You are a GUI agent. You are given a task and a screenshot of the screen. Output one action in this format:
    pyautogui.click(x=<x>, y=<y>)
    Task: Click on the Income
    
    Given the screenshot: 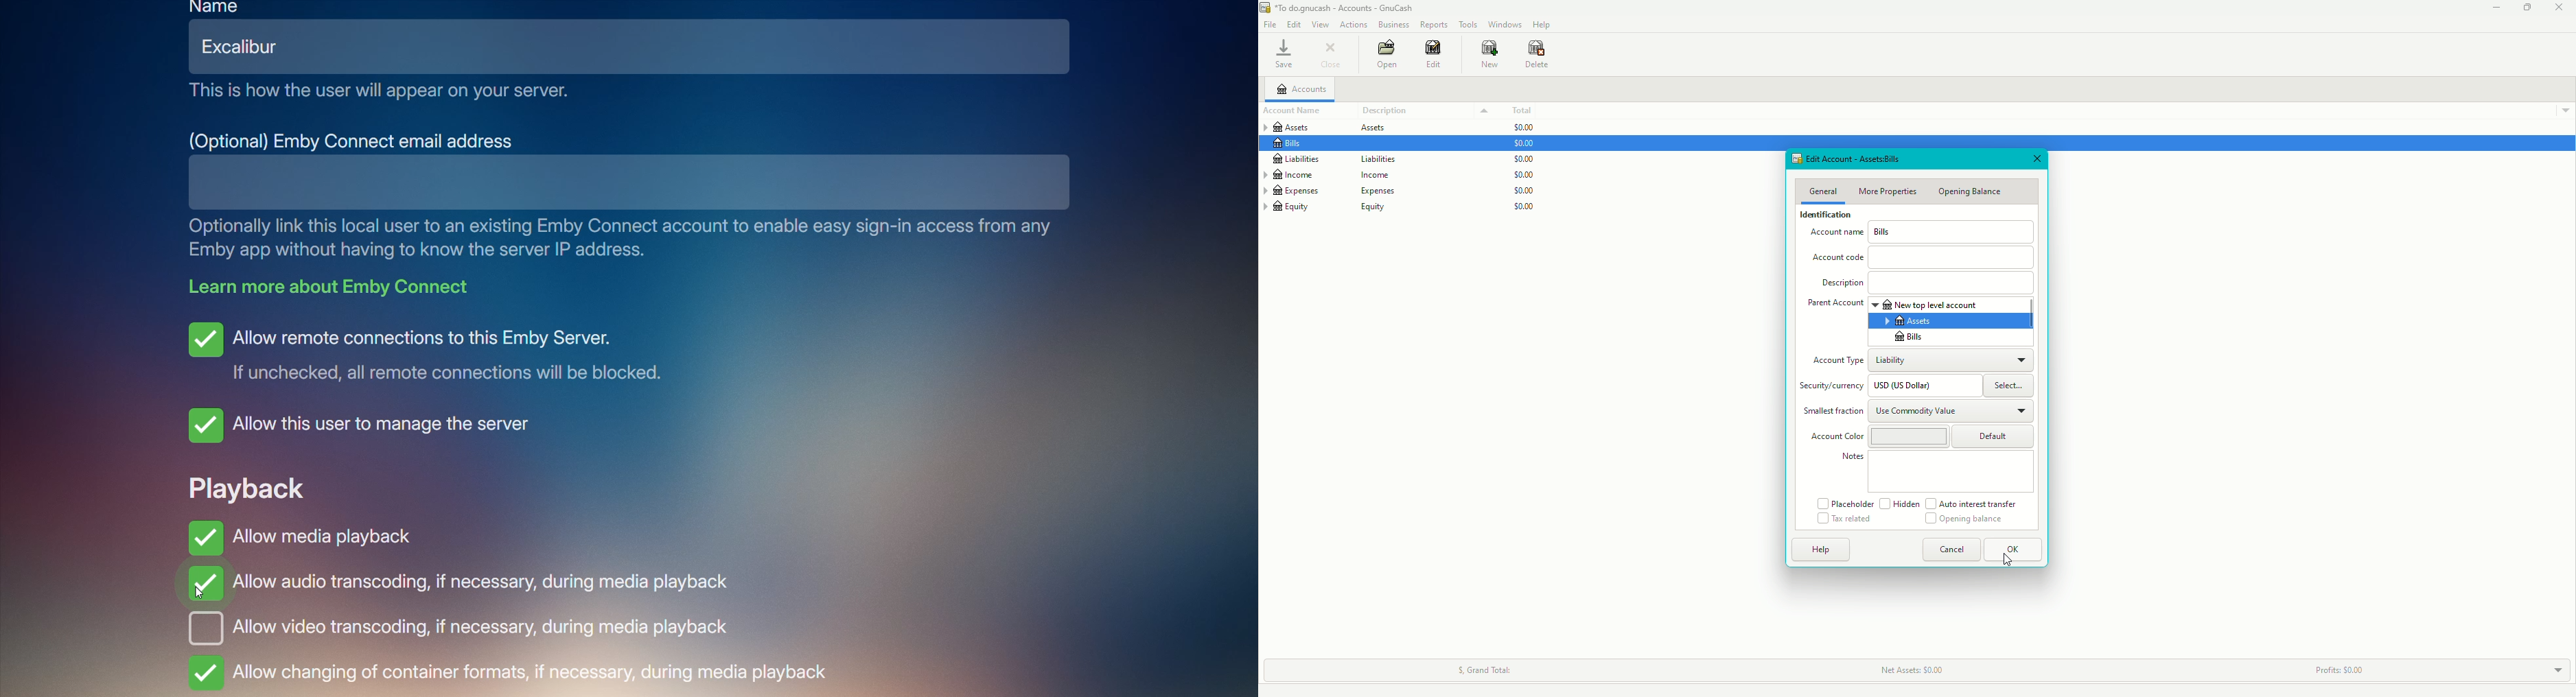 What is the action you would take?
    pyautogui.click(x=1336, y=174)
    